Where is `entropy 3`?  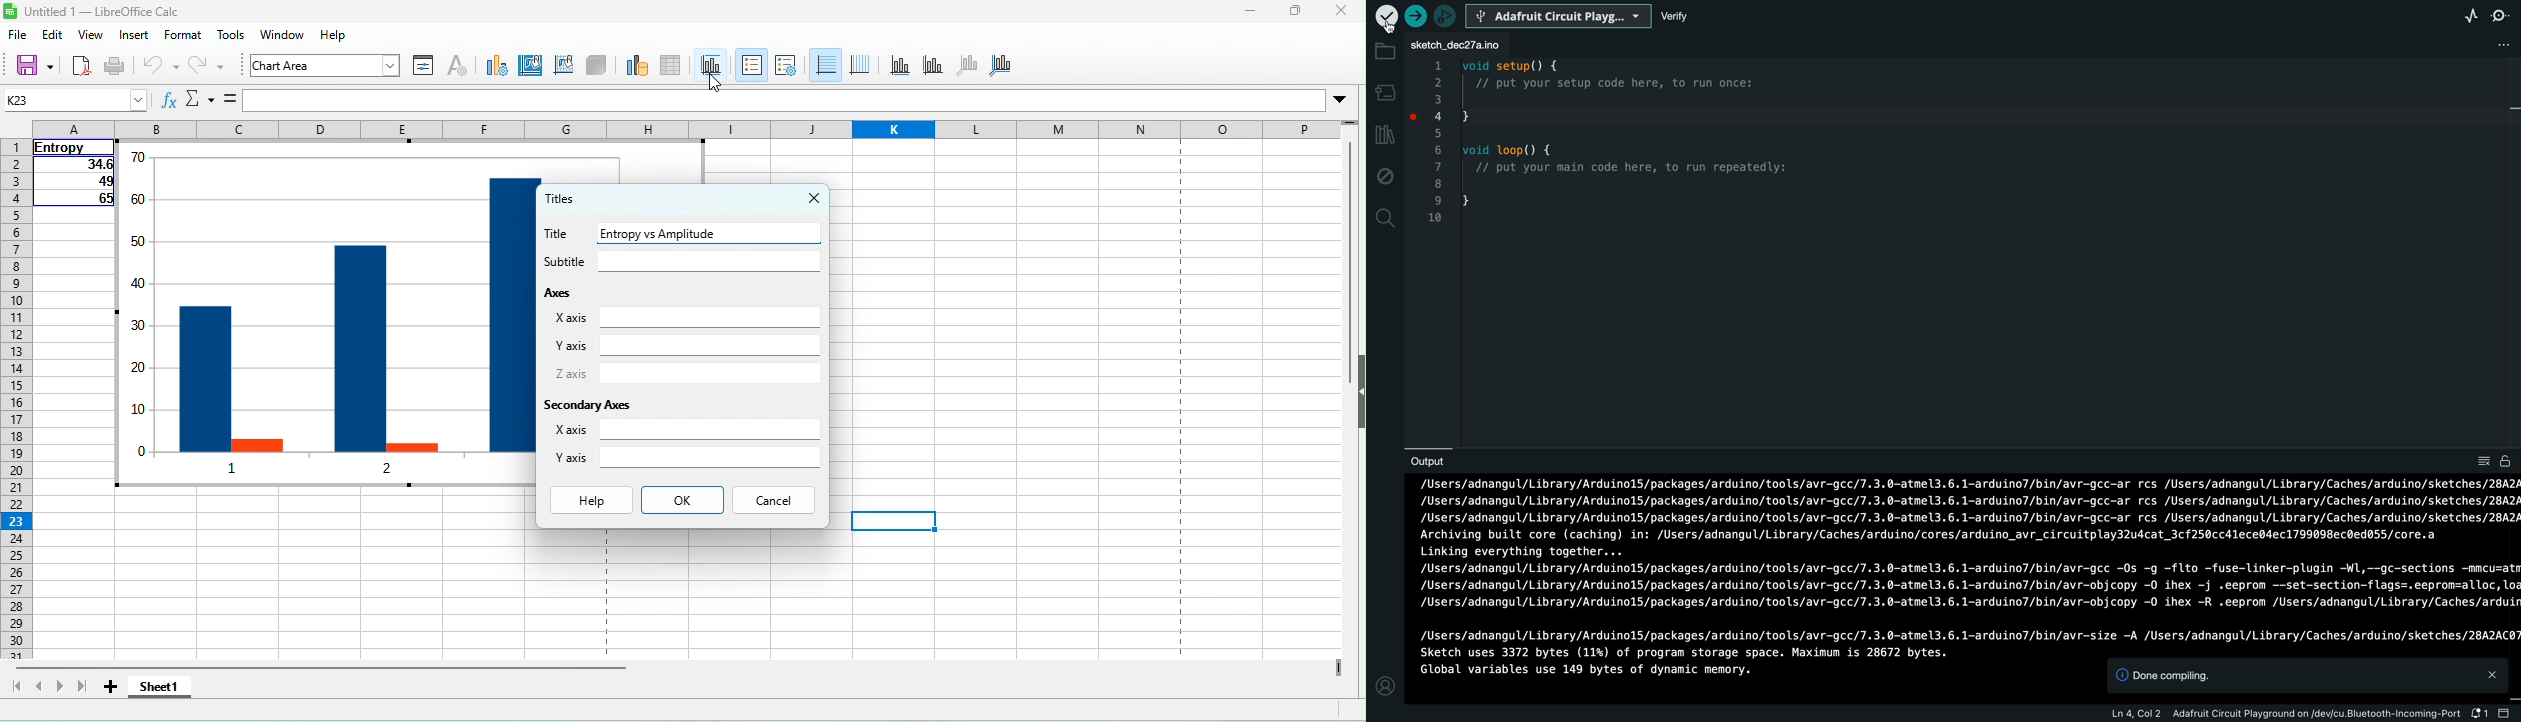 entropy 3 is located at coordinates (508, 315).